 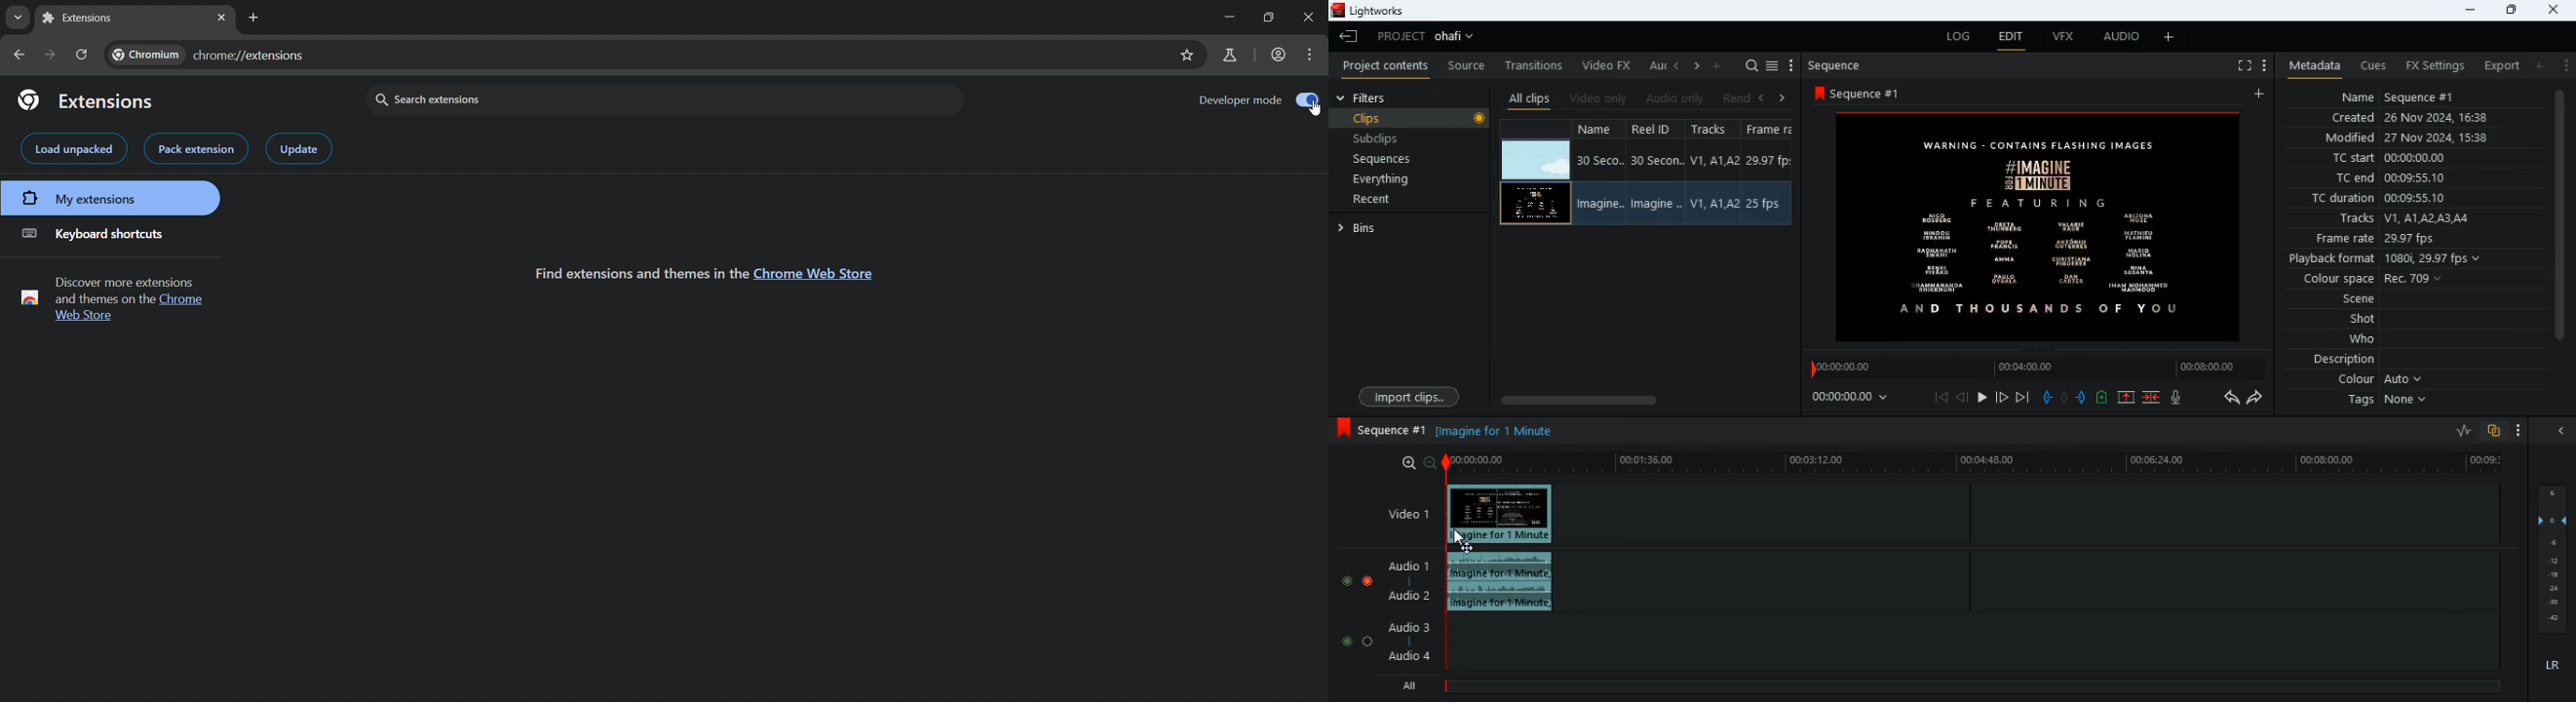 I want to click on name, so click(x=1598, y=173).